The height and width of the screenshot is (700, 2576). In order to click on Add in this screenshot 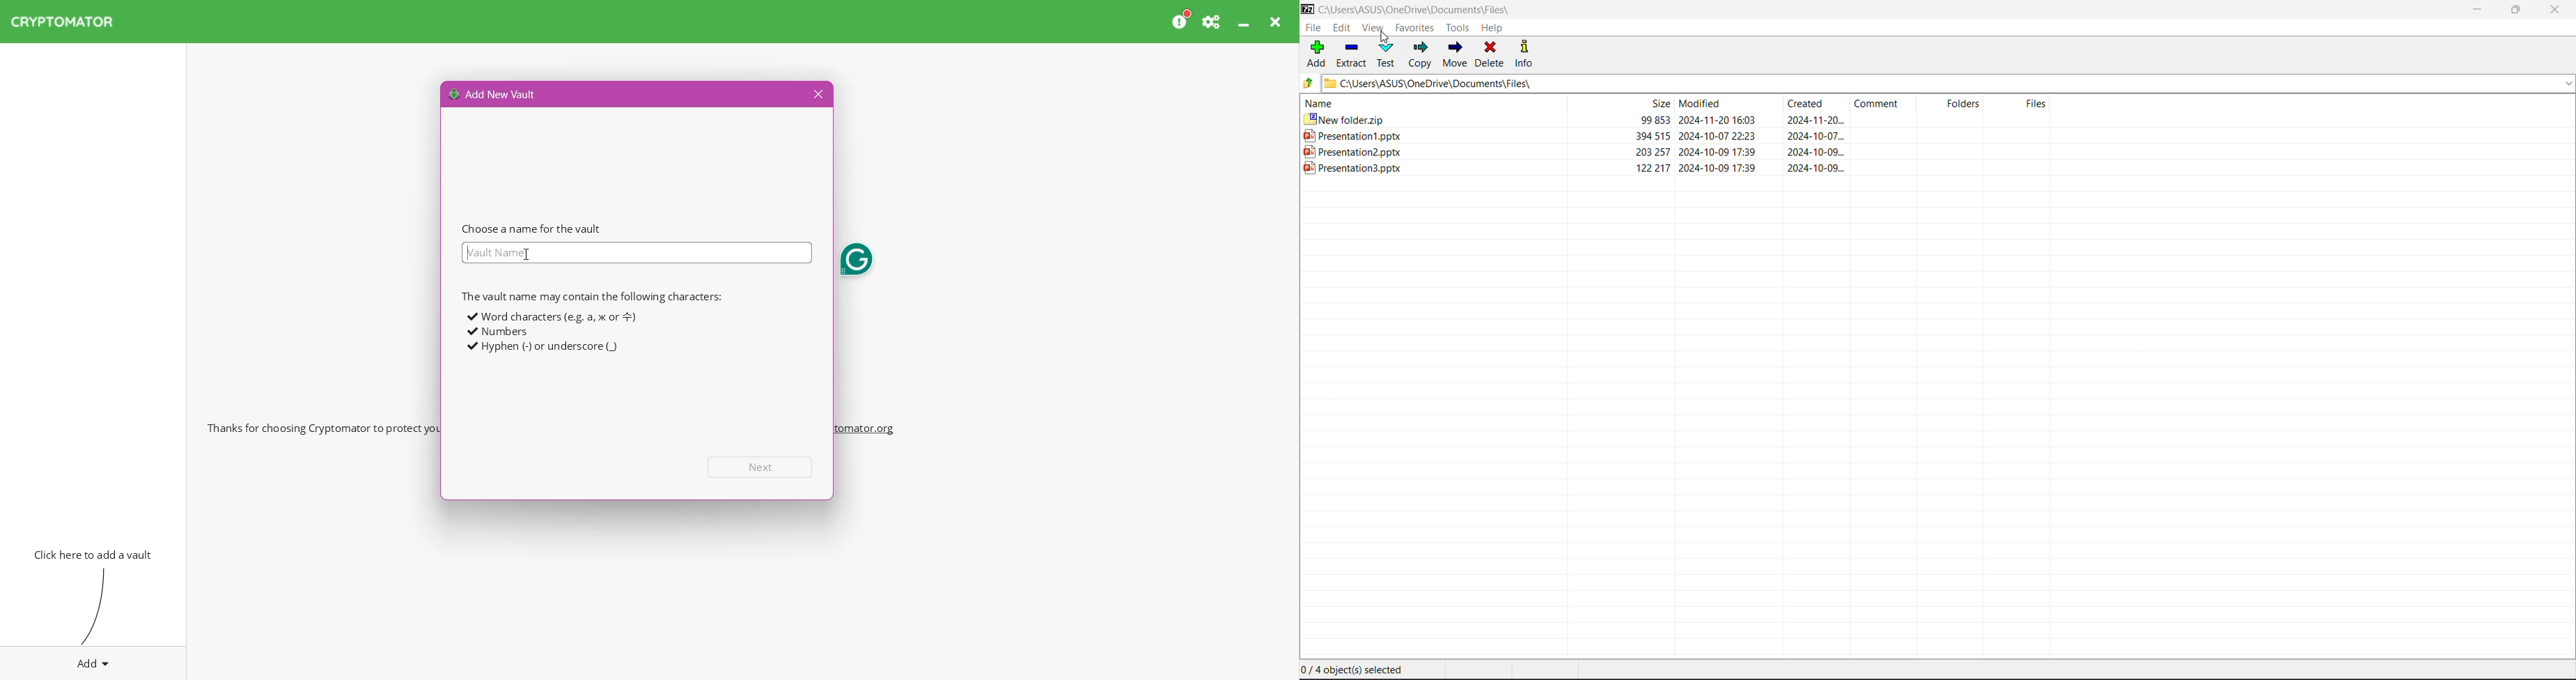, I will do `click(1317, 54)`.